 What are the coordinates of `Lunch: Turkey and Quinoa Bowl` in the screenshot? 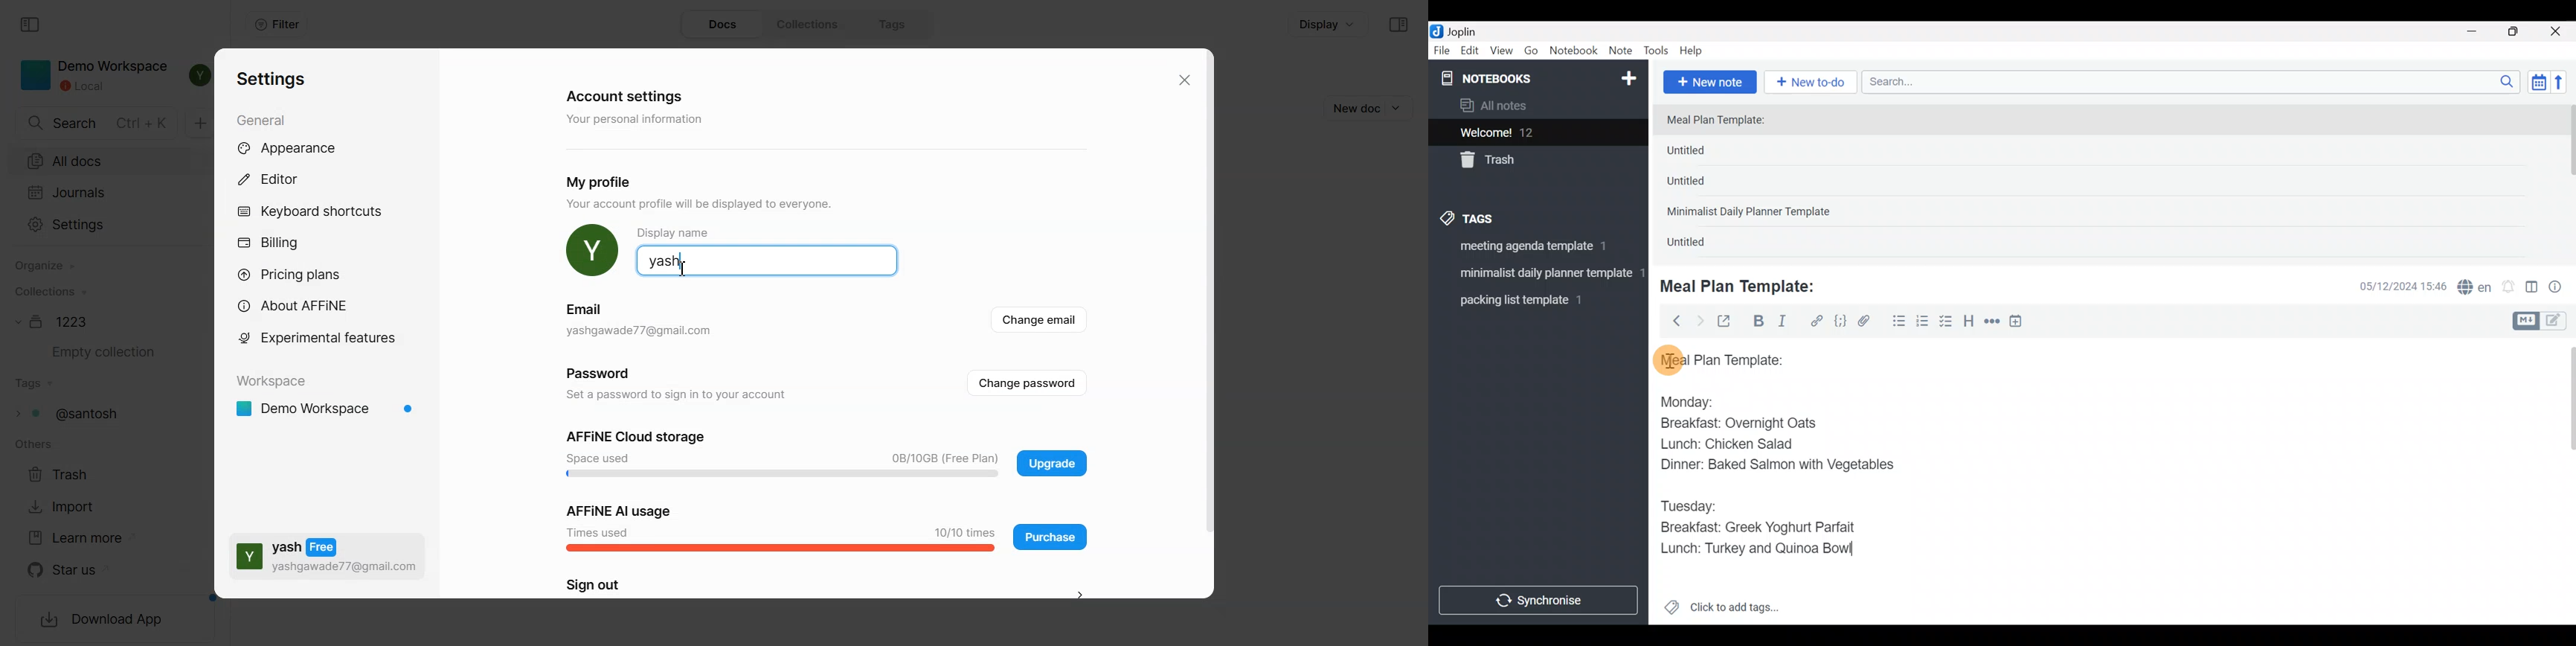 It's located at (1761, 547).